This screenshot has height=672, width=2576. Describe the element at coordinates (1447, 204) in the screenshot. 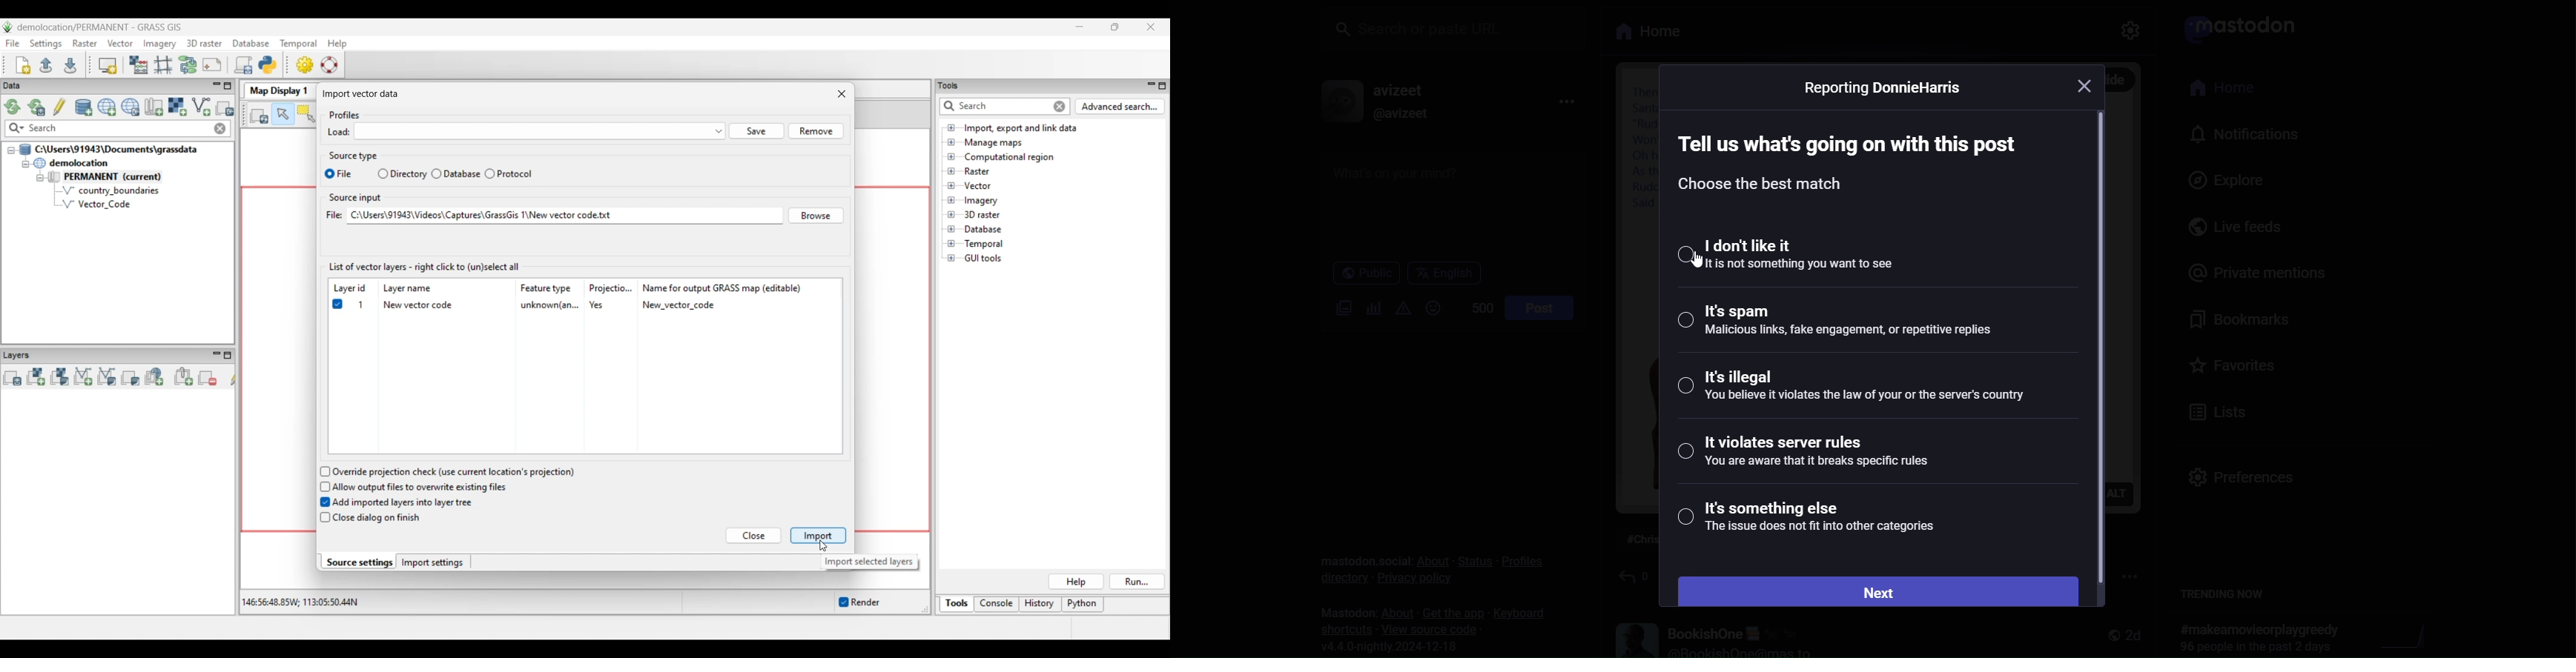

I see `What's on your mind?` at that location.